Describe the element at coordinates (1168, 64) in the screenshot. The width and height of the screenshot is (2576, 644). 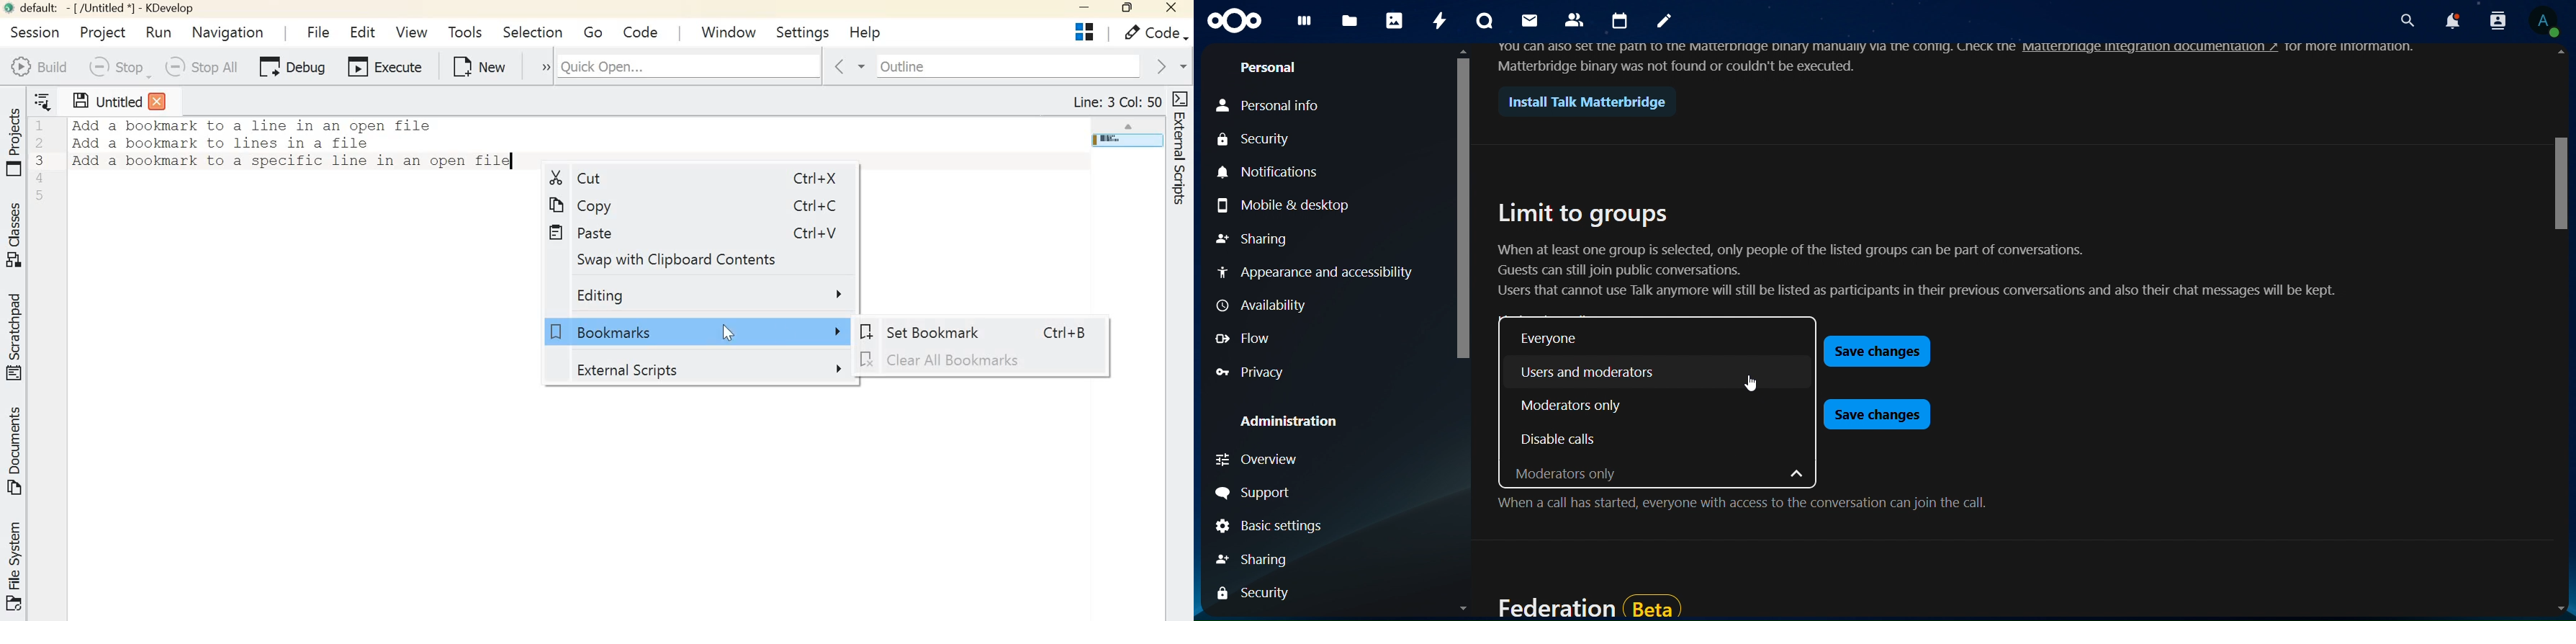
I see `go forward in context history` at that location.